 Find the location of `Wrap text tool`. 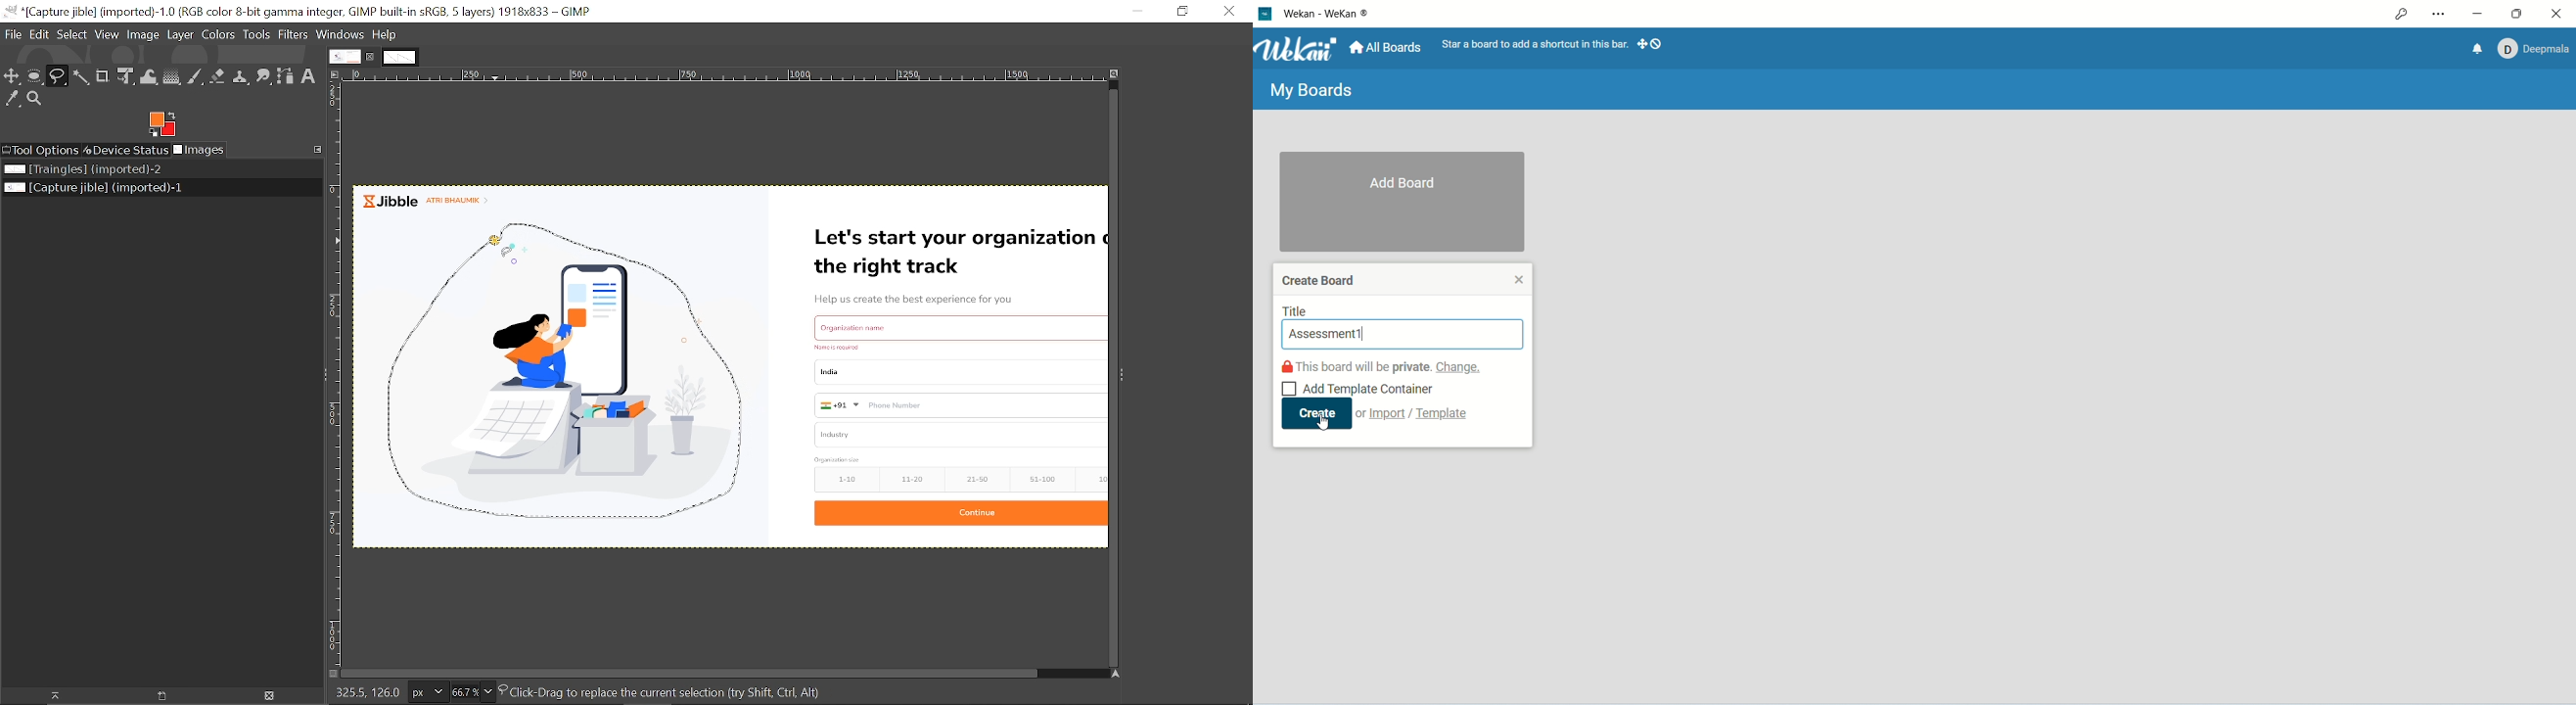

Wrap text tool is located at coordinates (149, 77).